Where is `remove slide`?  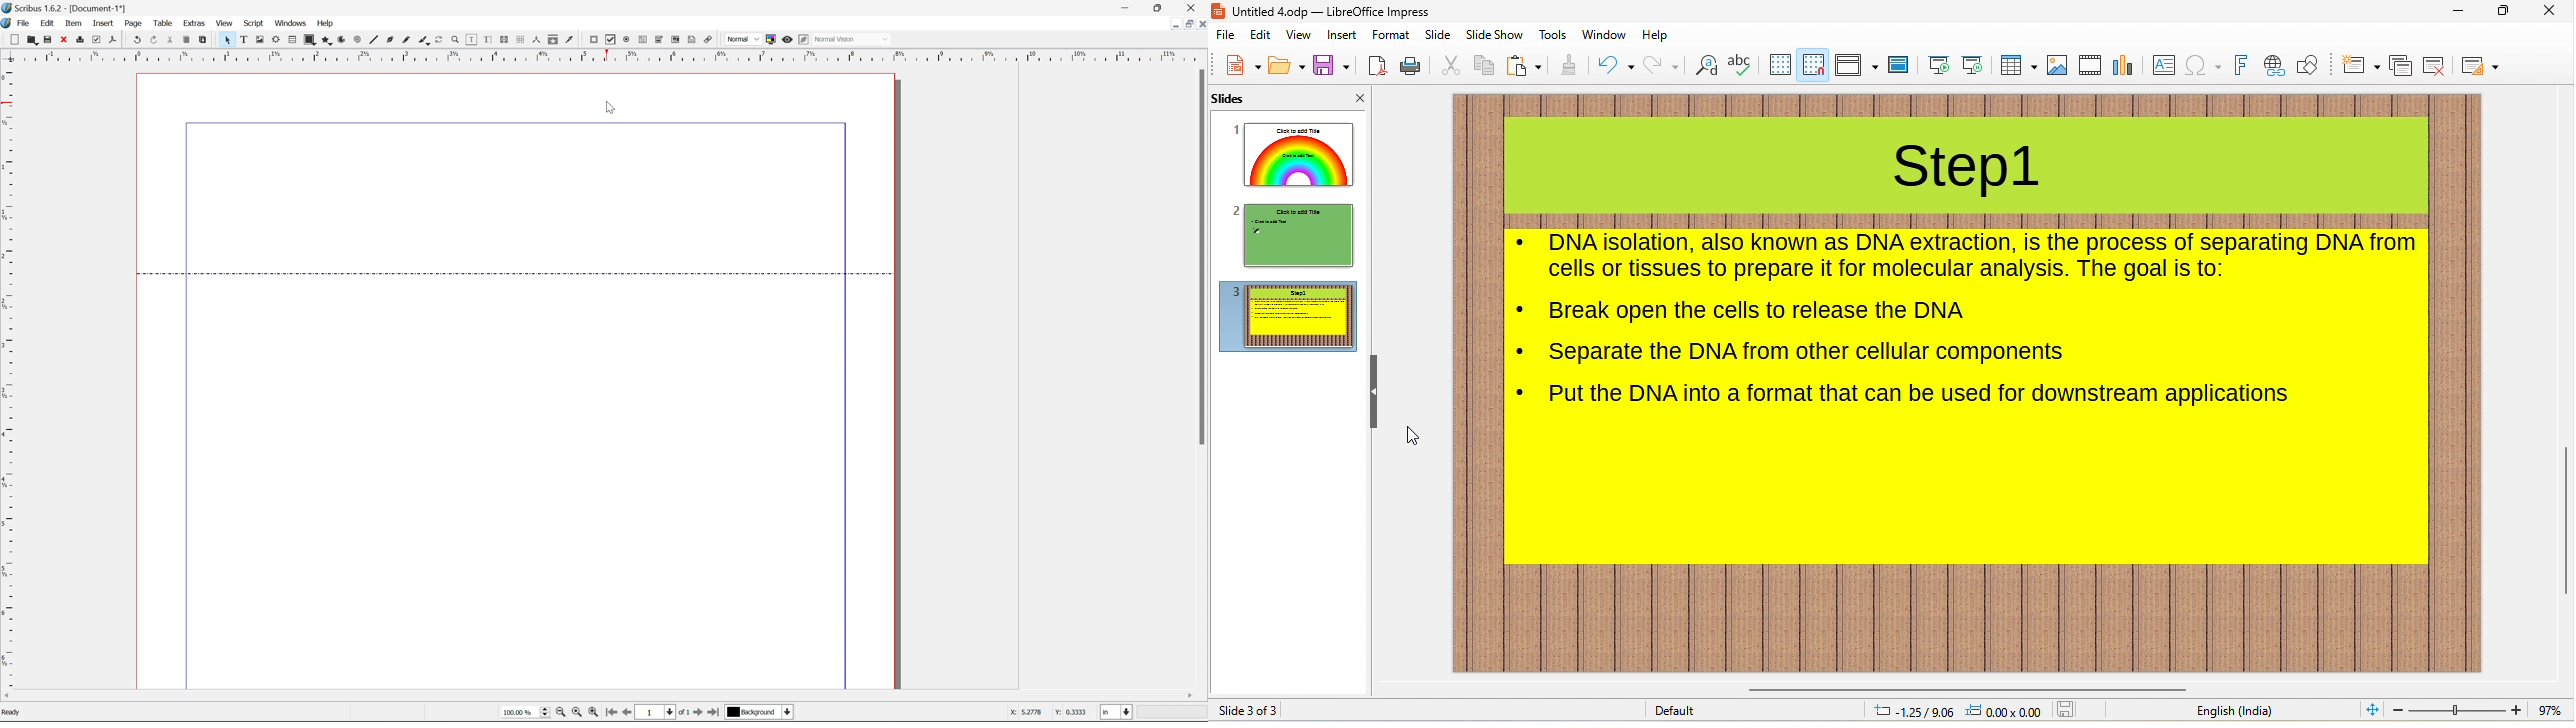 remove slide is located at coordinates (2436, 66).